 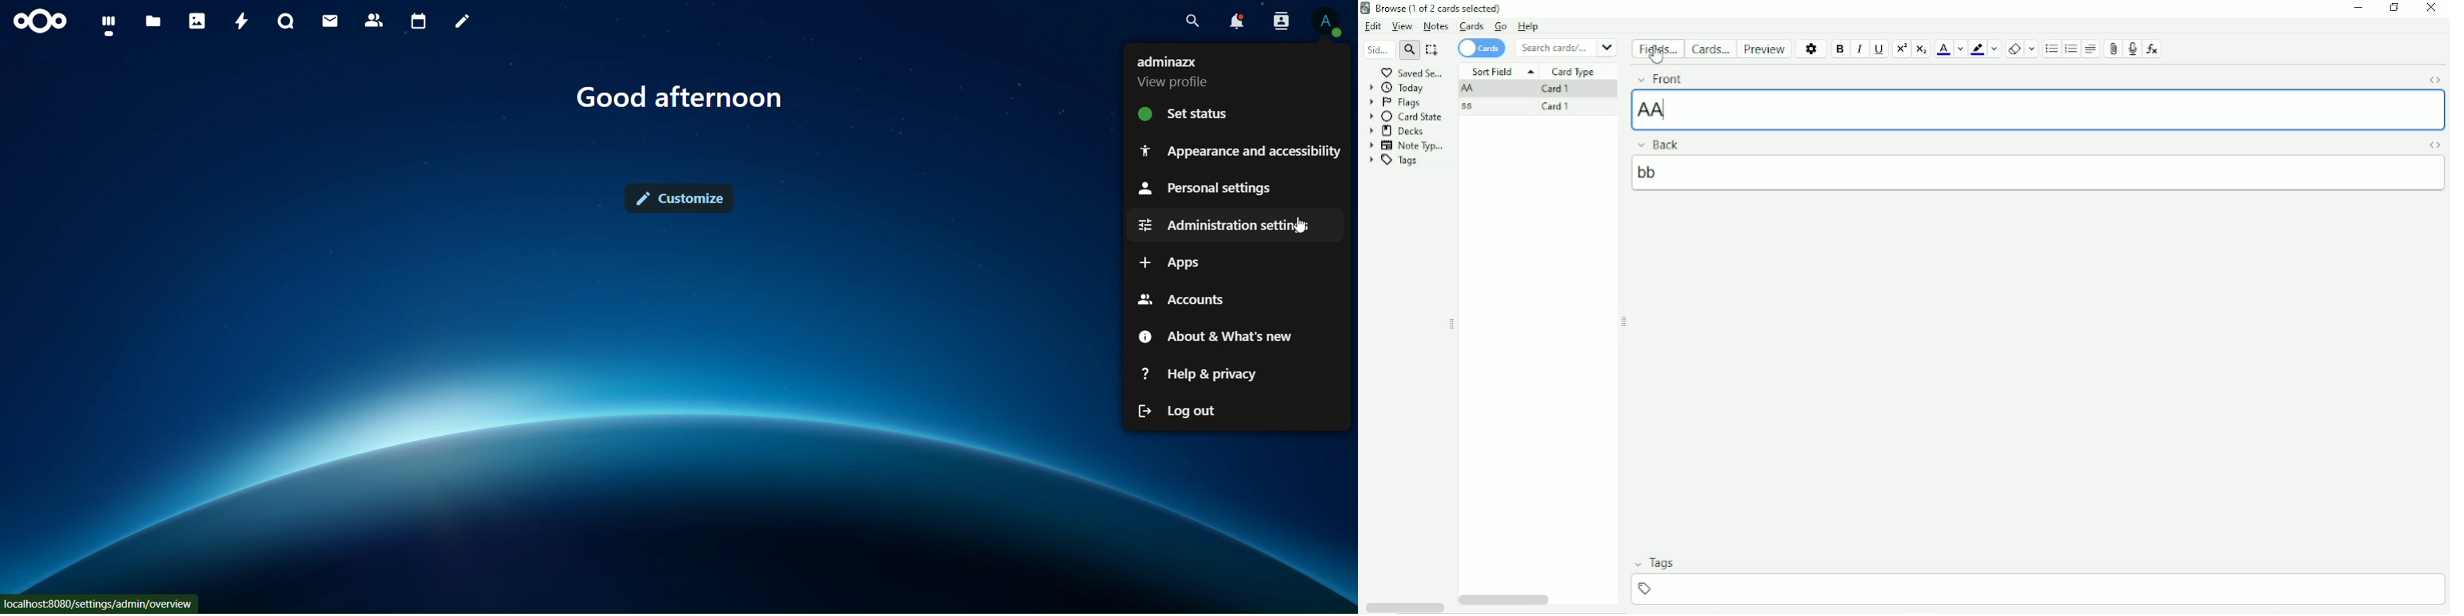 What do you see at coordinates (373, 21) in the screenshot?
I see `contacts` at bounding box center [373, 21].